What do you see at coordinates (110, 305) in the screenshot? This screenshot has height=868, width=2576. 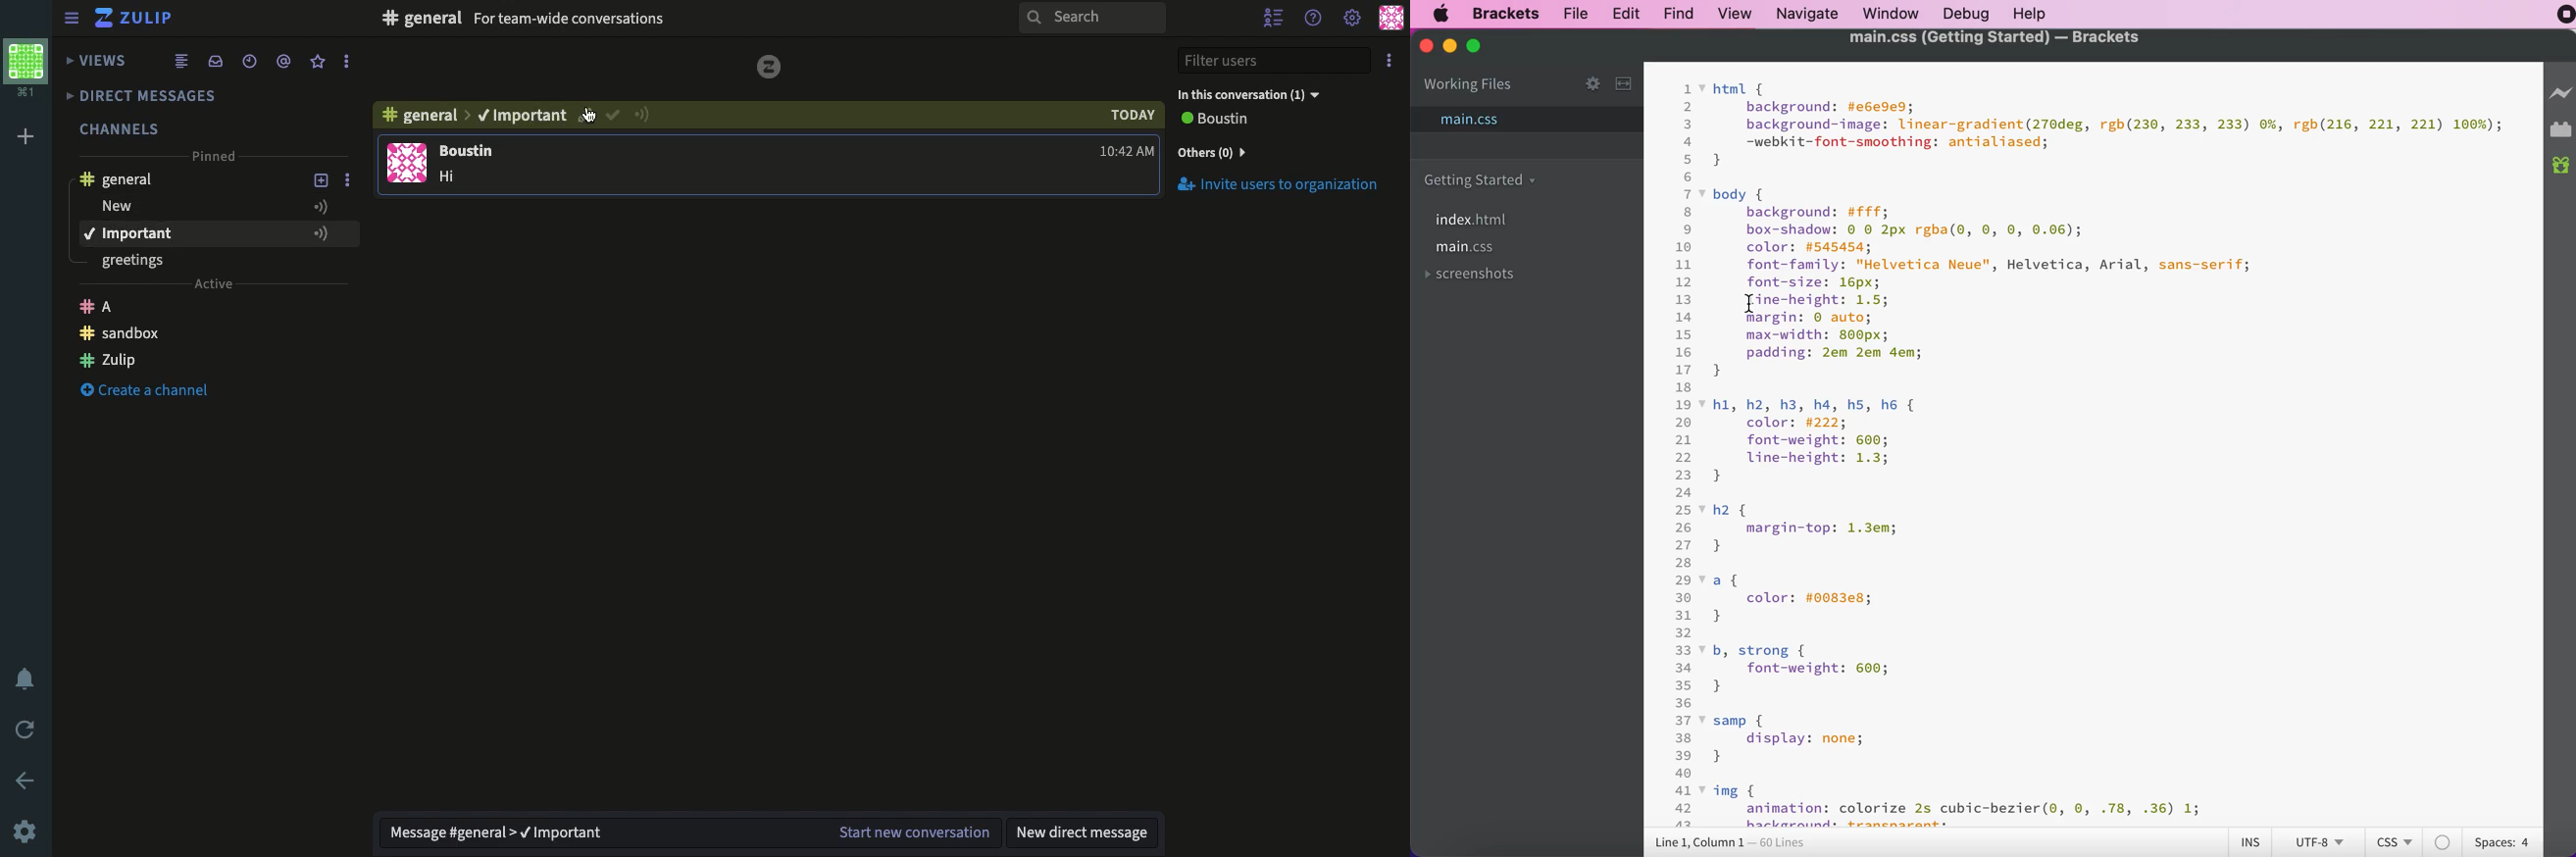 I see `Zulip` at bounding box center [110, 305].